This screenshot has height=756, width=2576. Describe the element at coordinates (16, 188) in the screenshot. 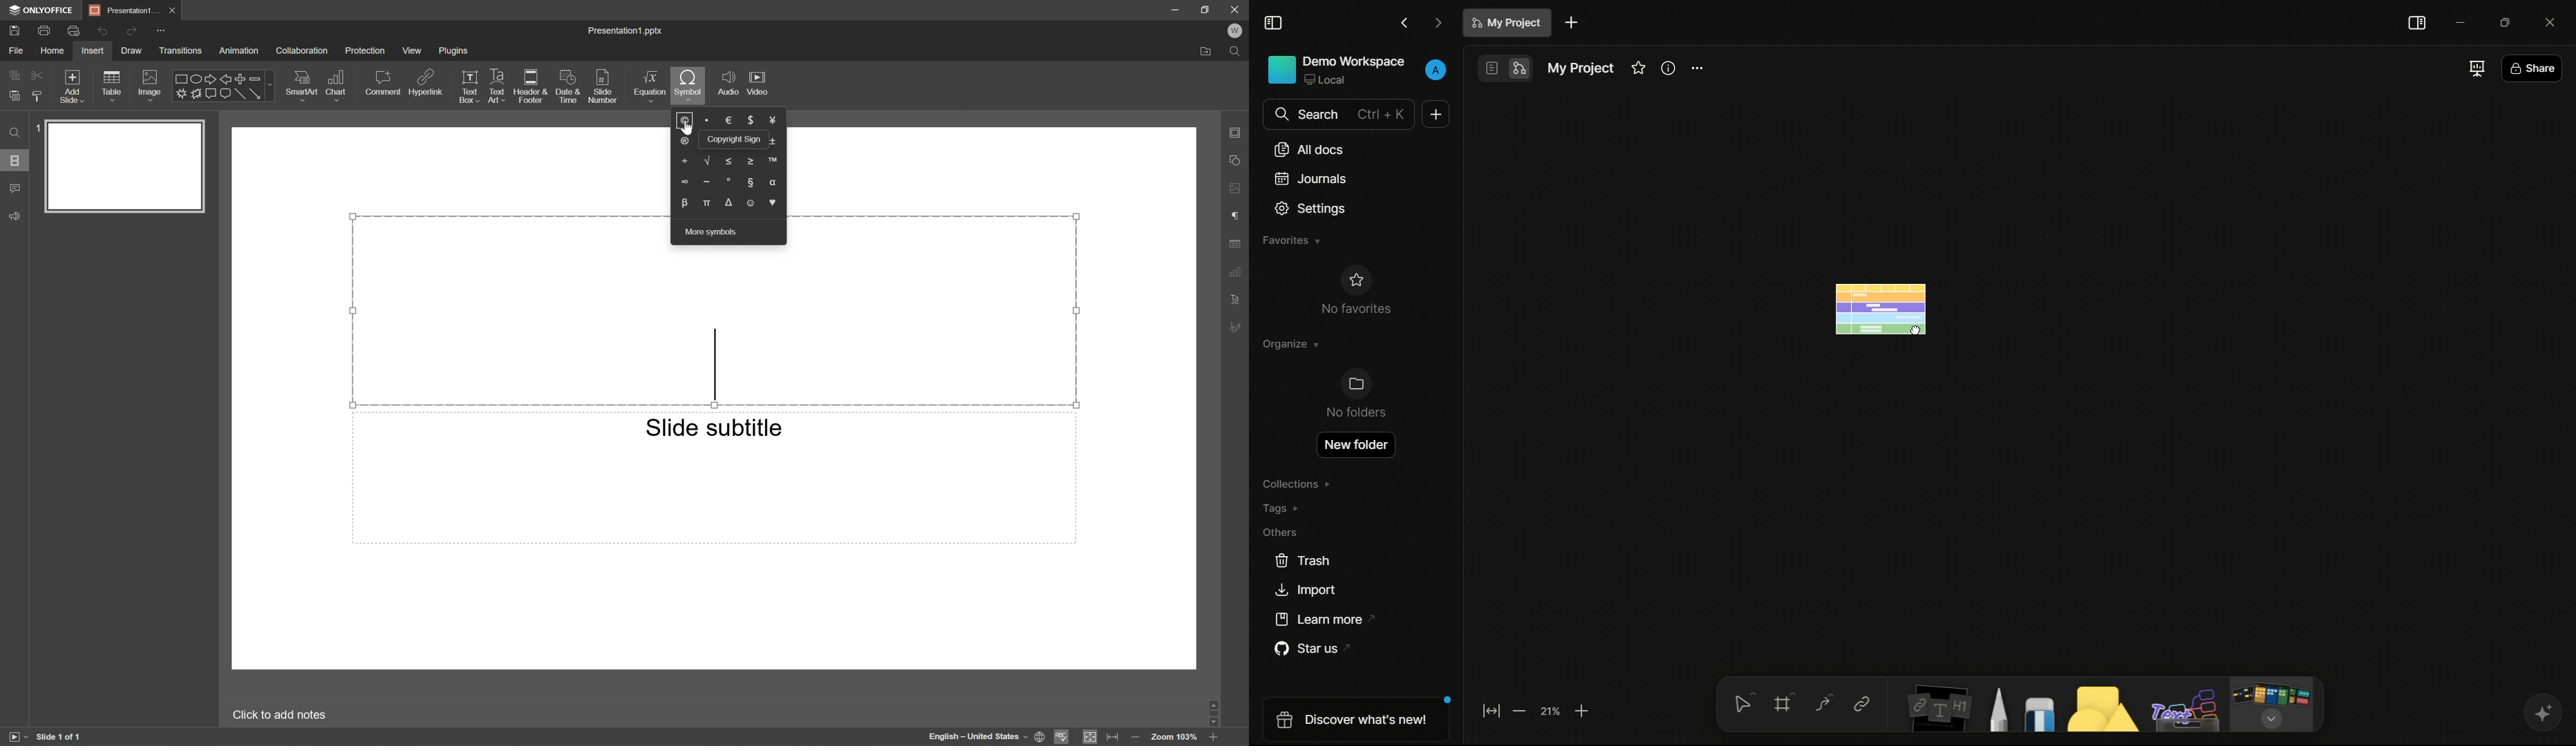

I see `Comments` at that location.